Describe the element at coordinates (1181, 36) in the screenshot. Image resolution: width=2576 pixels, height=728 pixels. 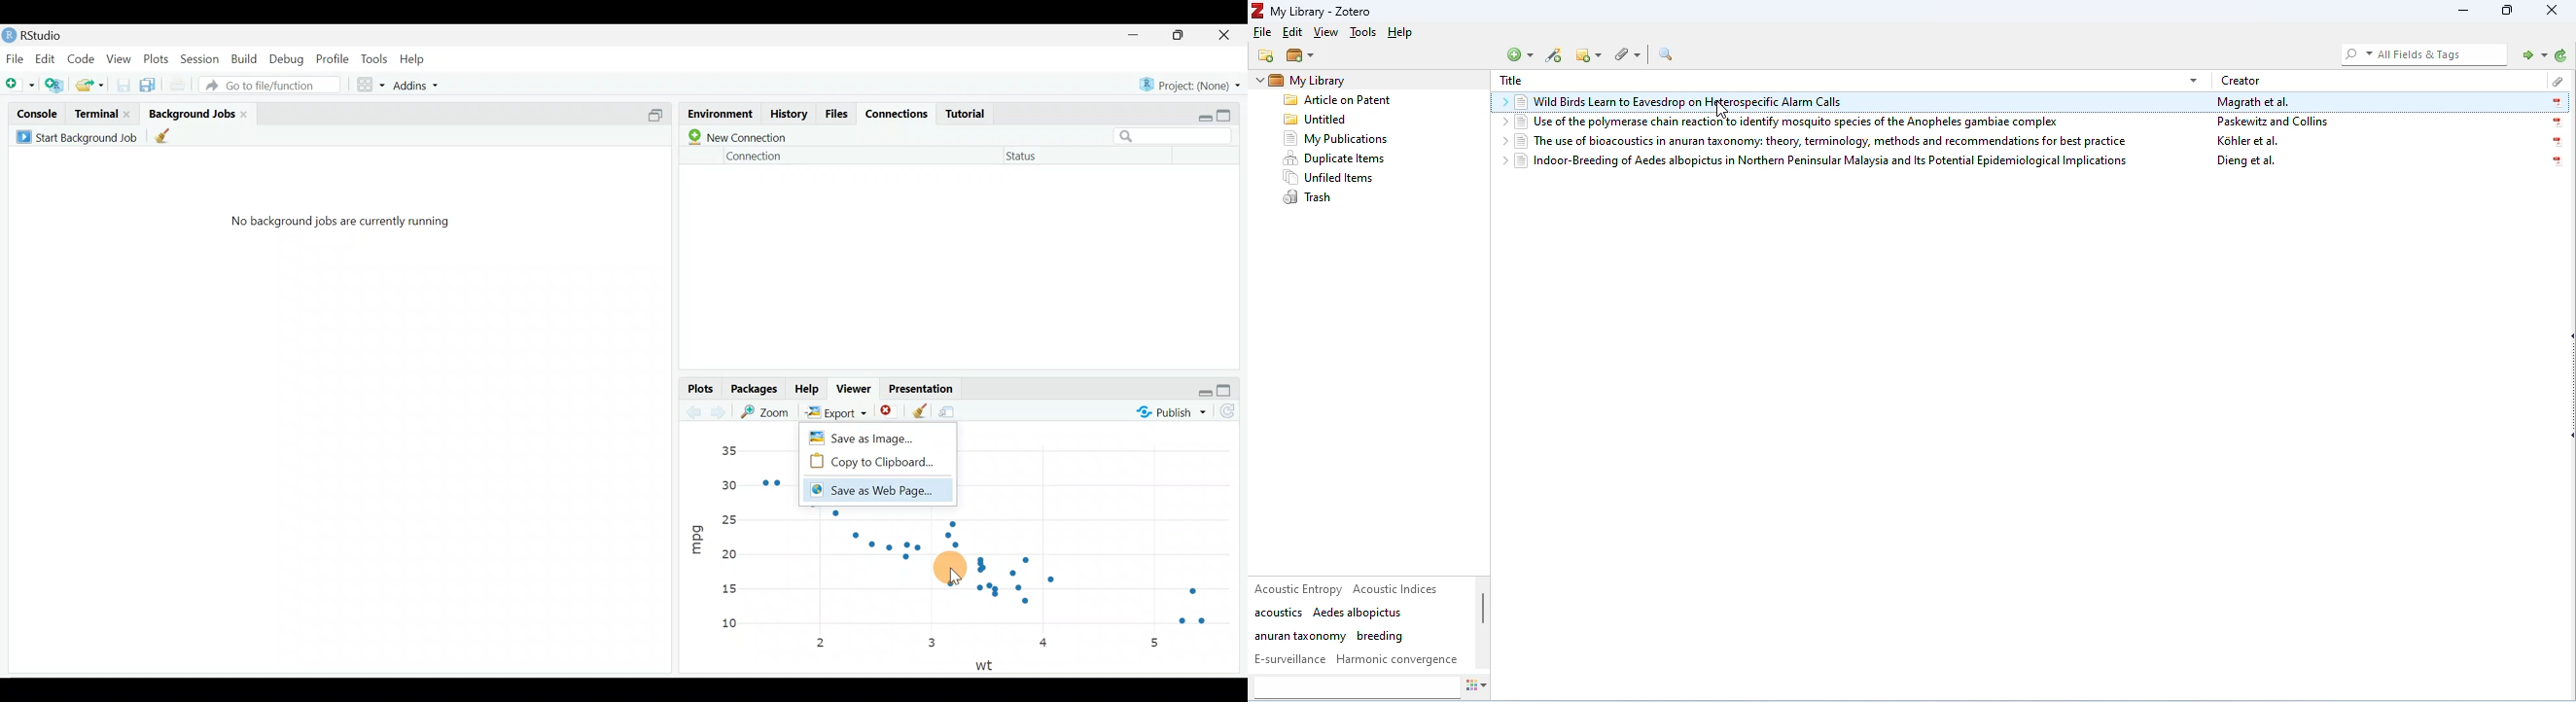
I see `Maximize` at that location.